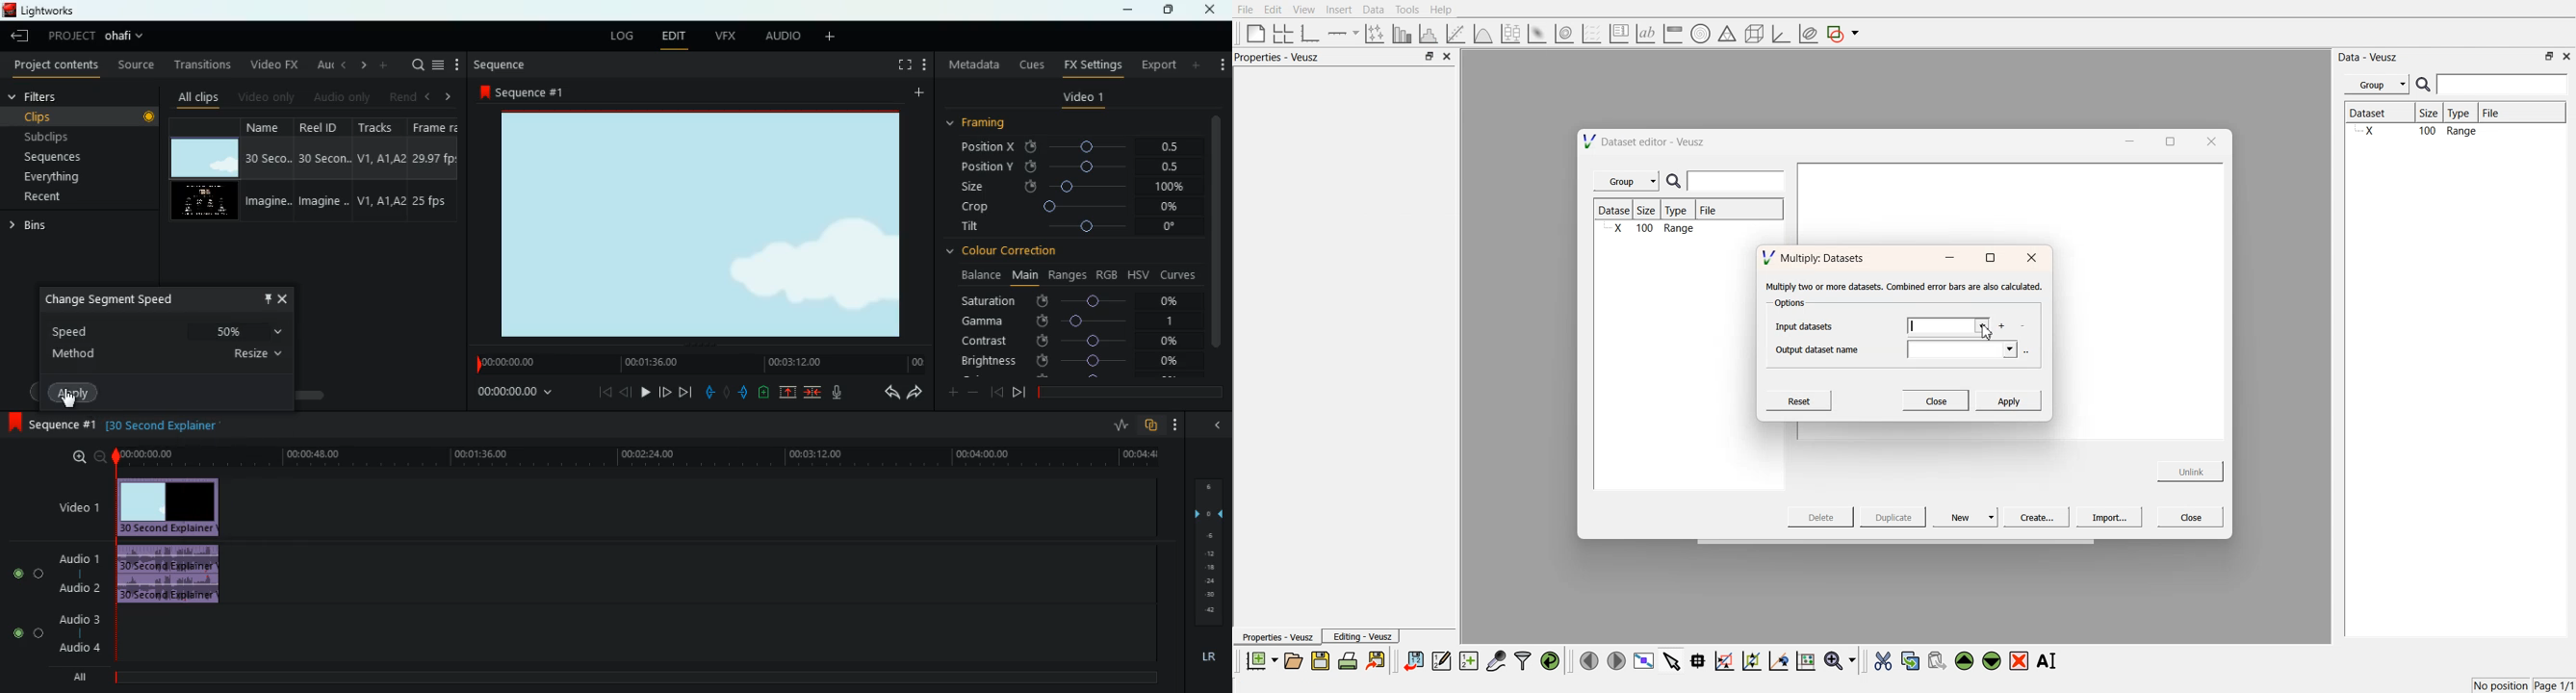 Image resolution: width=2576 pixels, height=700 pixels. What do you see at coordinates (1652, 230) in the screenshot?
I see `X 100 Range` at bounding box center [1652, 230].